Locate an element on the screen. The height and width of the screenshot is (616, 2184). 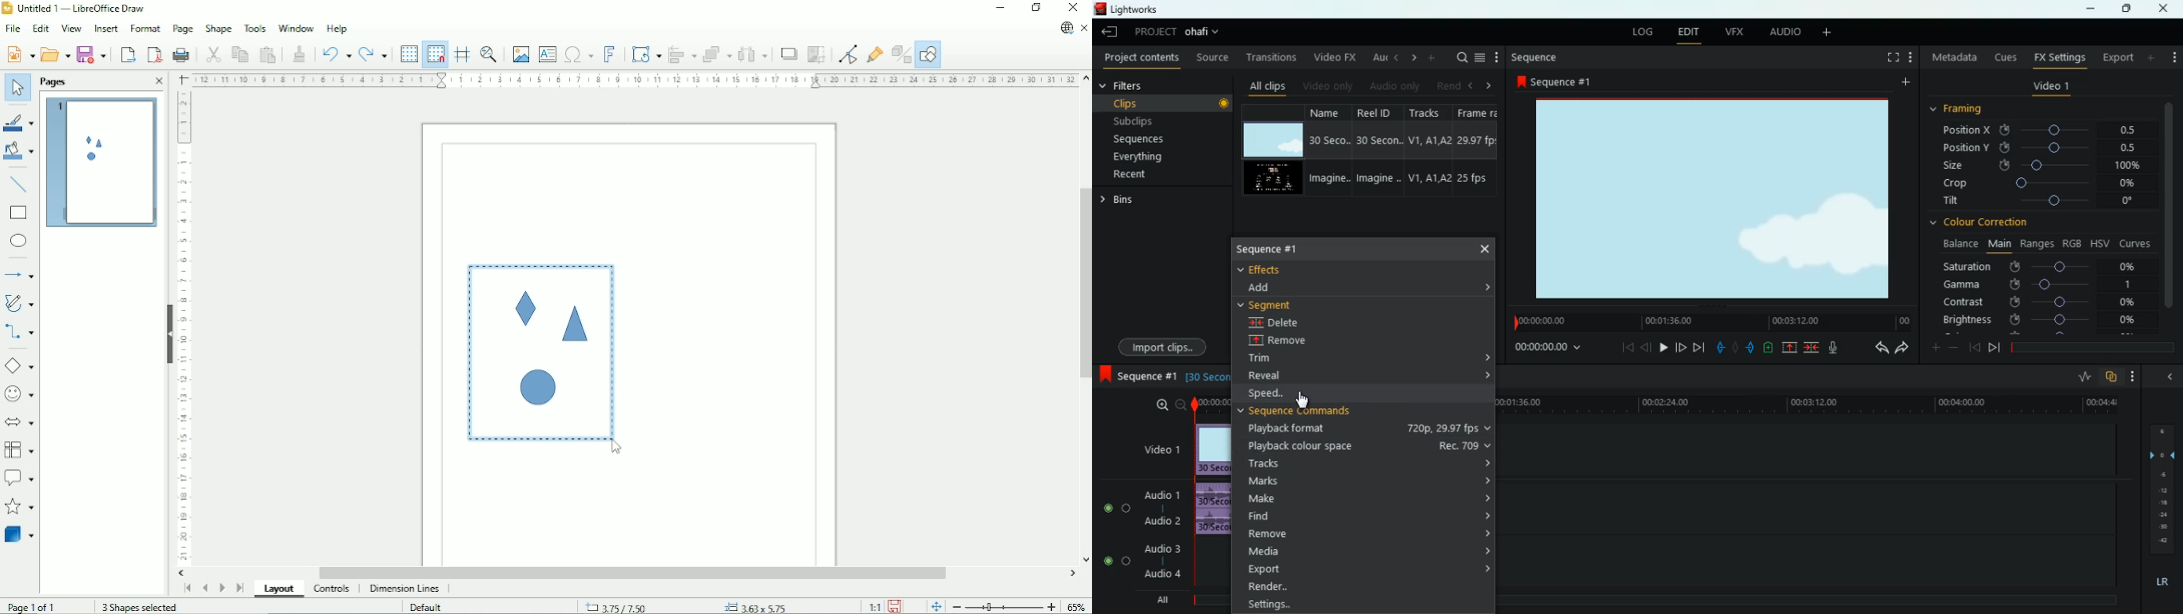
sequences is located at coordinates (1148, 141).